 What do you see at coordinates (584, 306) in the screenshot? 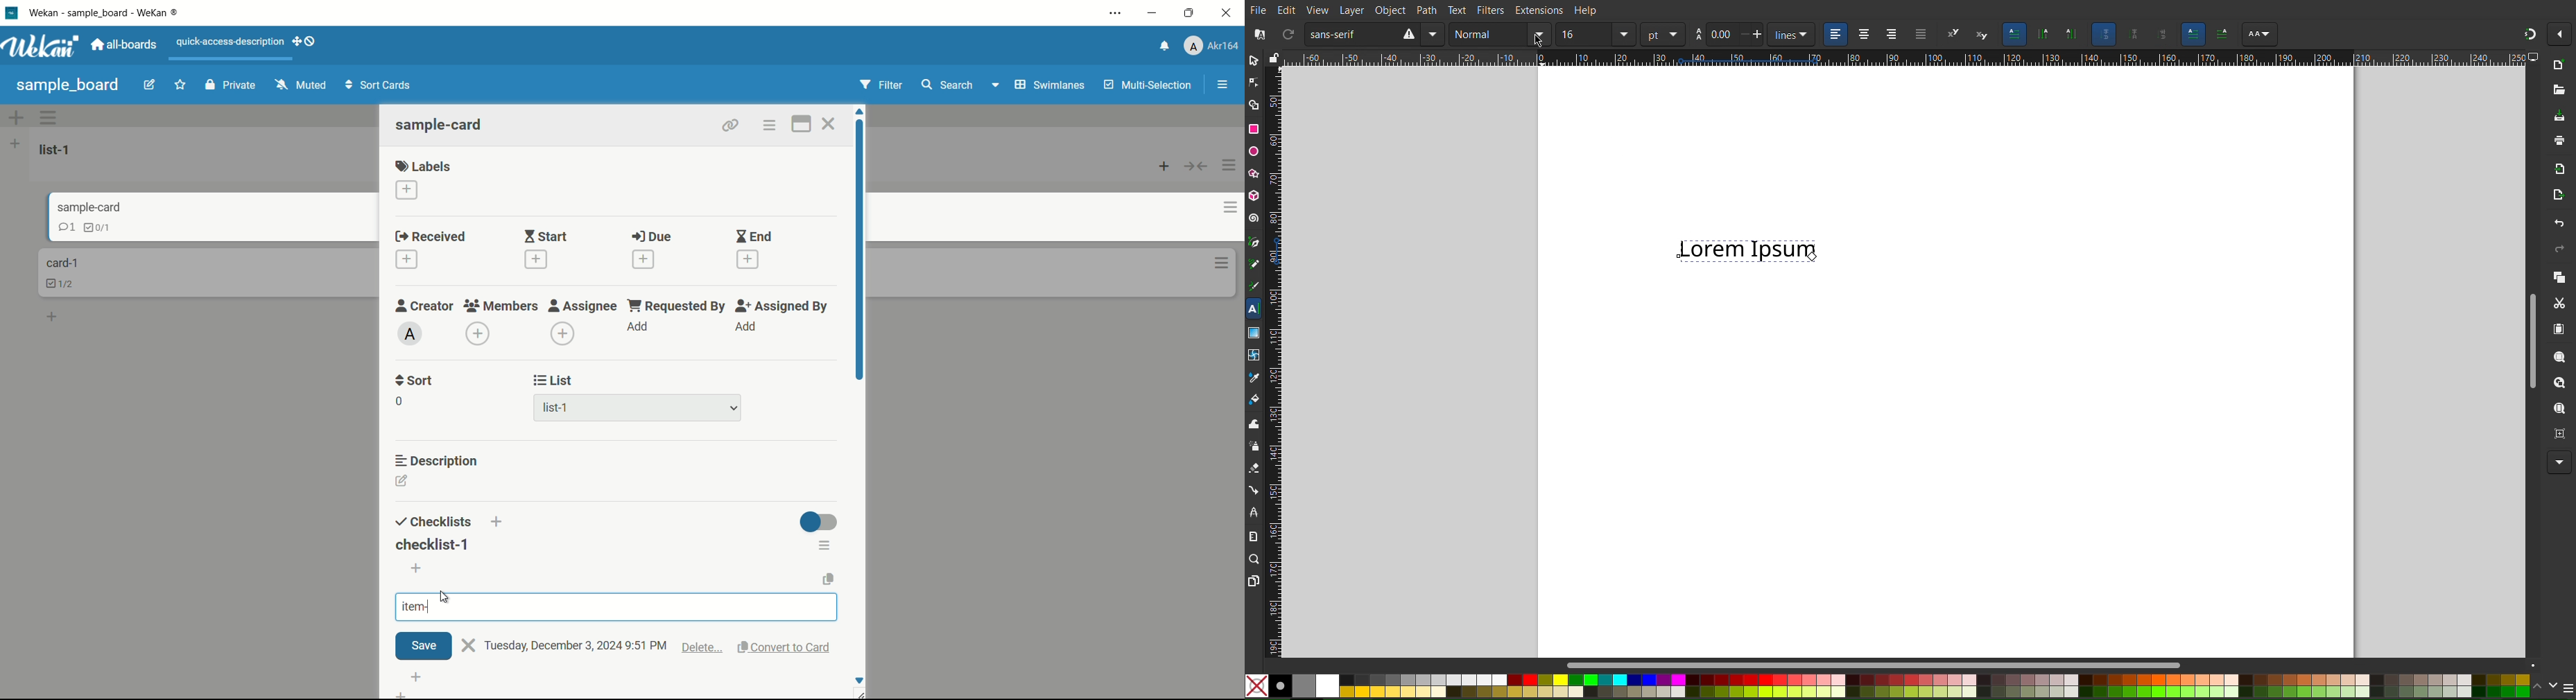
I see `assignee` at bounding box center [584, 306].